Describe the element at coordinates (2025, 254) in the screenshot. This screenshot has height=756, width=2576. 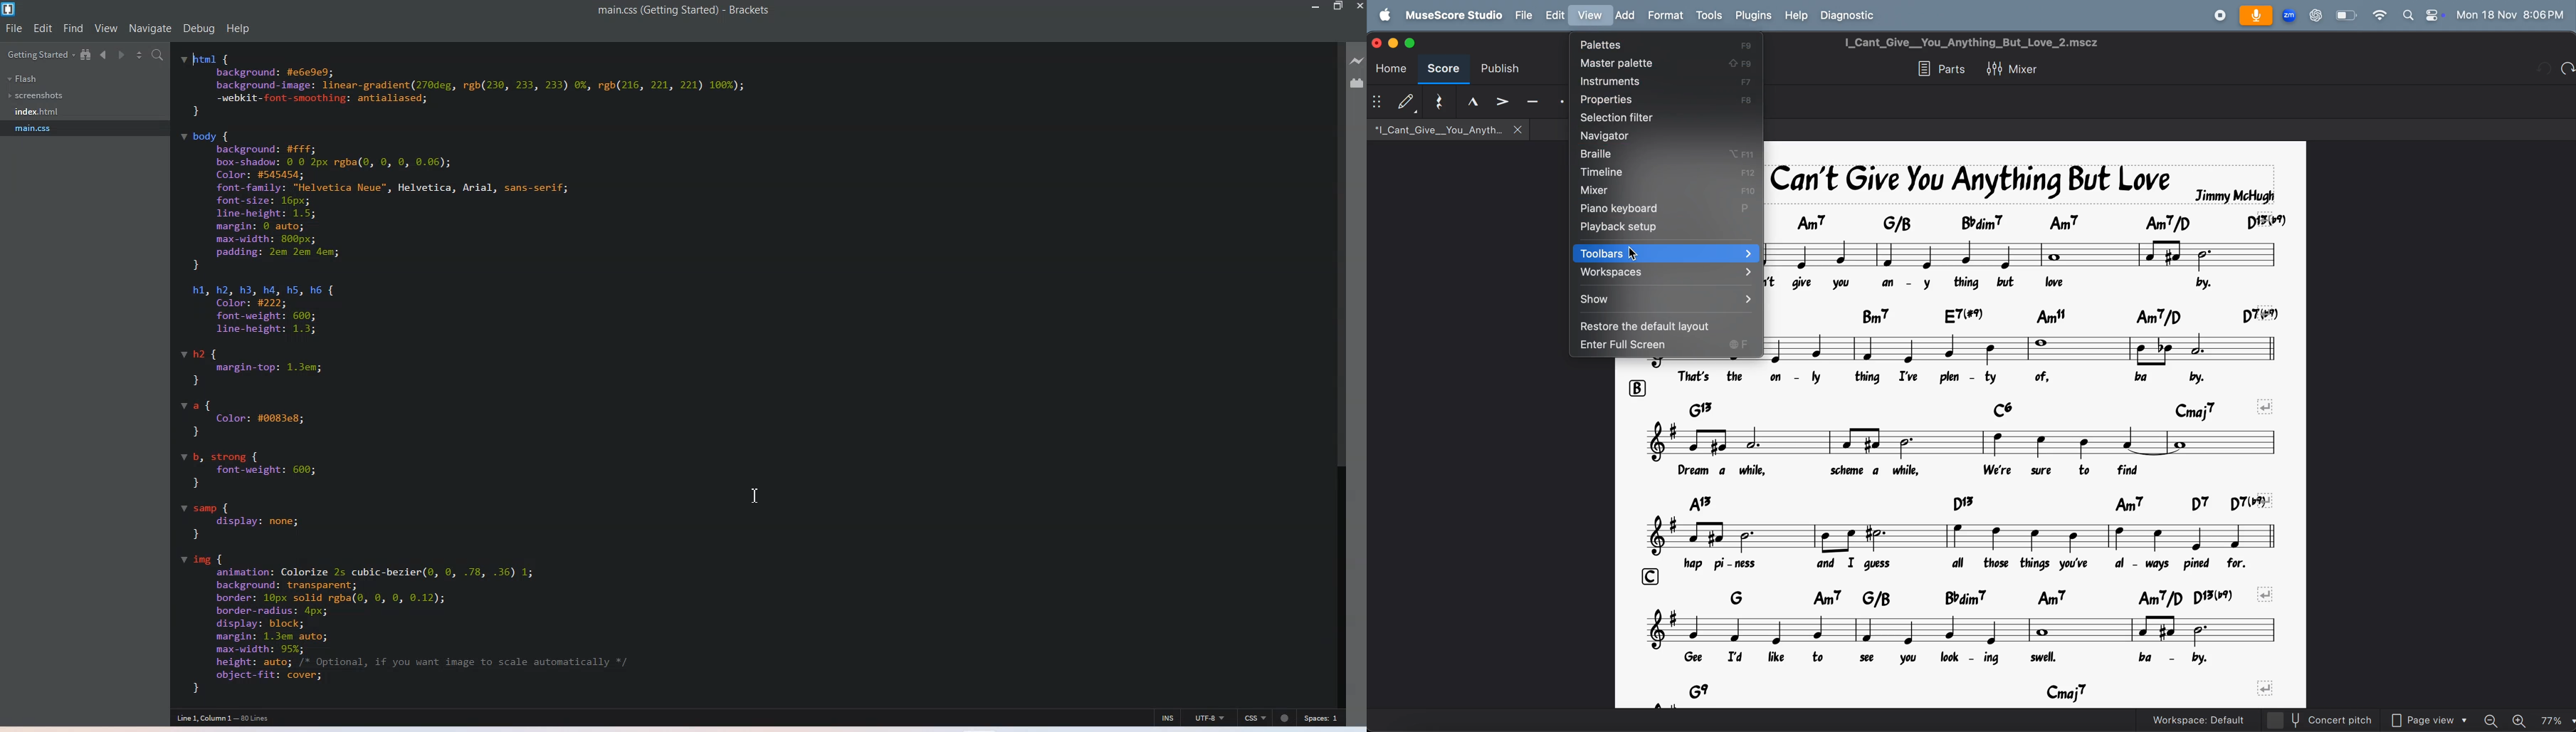
I see `notes` at that location.